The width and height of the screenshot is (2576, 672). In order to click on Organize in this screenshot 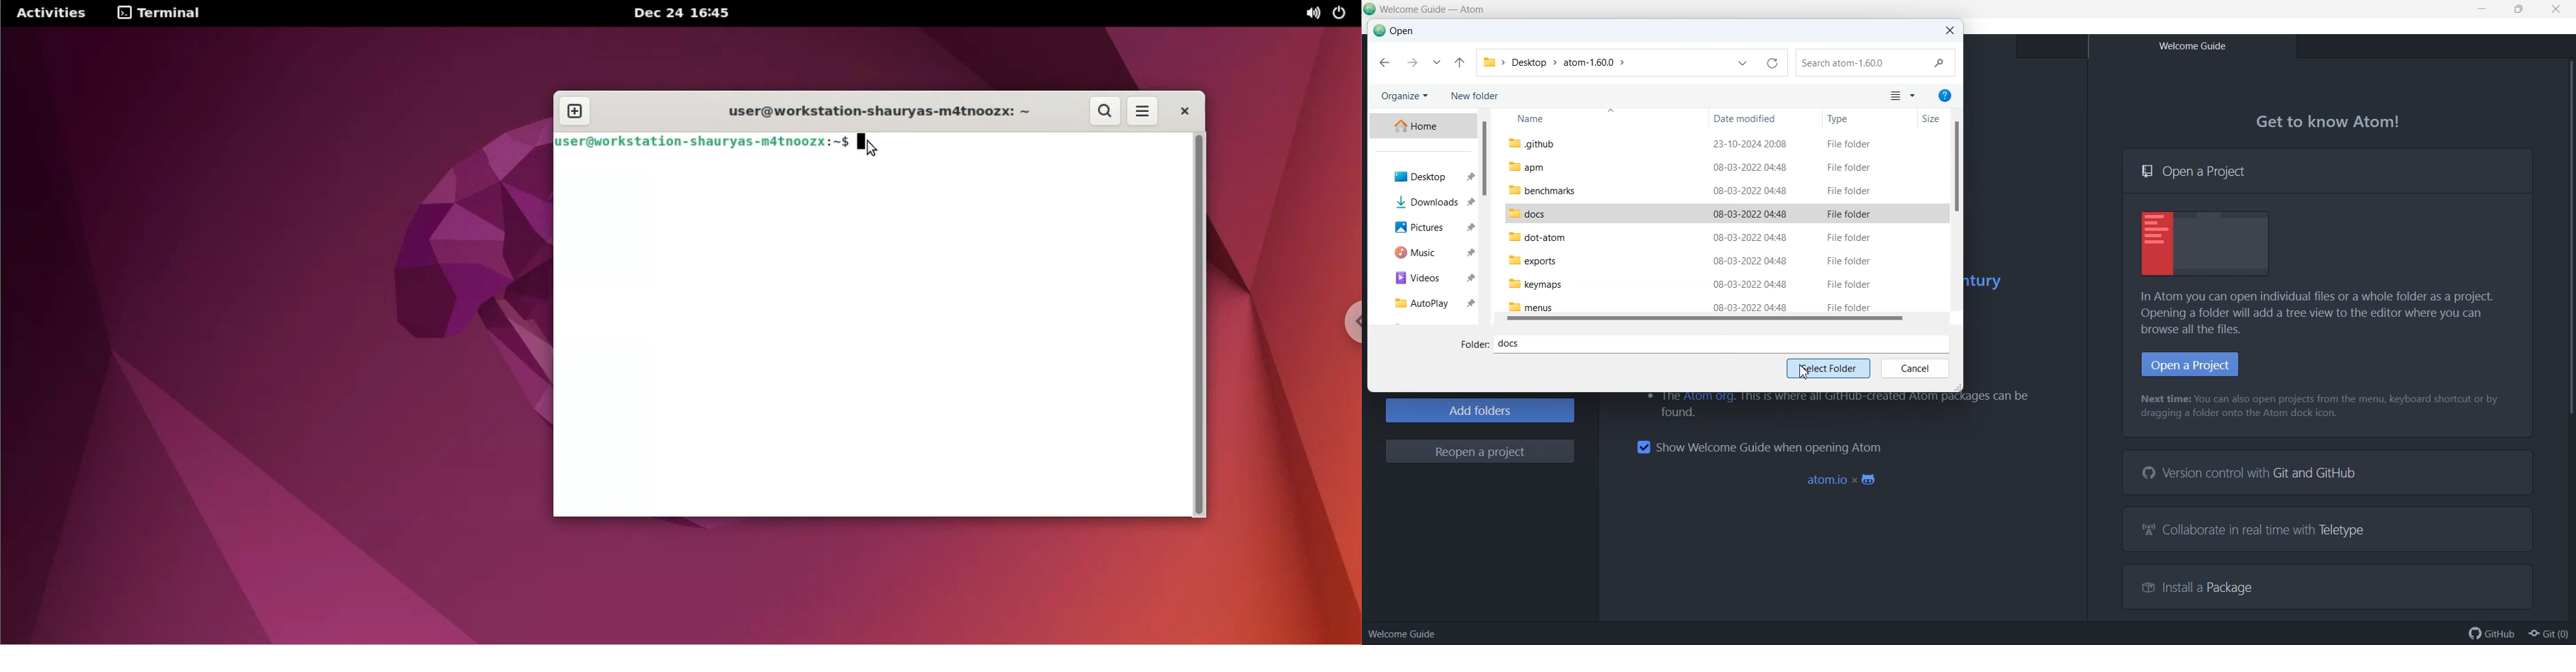, I will do `click(1404, 97)`.